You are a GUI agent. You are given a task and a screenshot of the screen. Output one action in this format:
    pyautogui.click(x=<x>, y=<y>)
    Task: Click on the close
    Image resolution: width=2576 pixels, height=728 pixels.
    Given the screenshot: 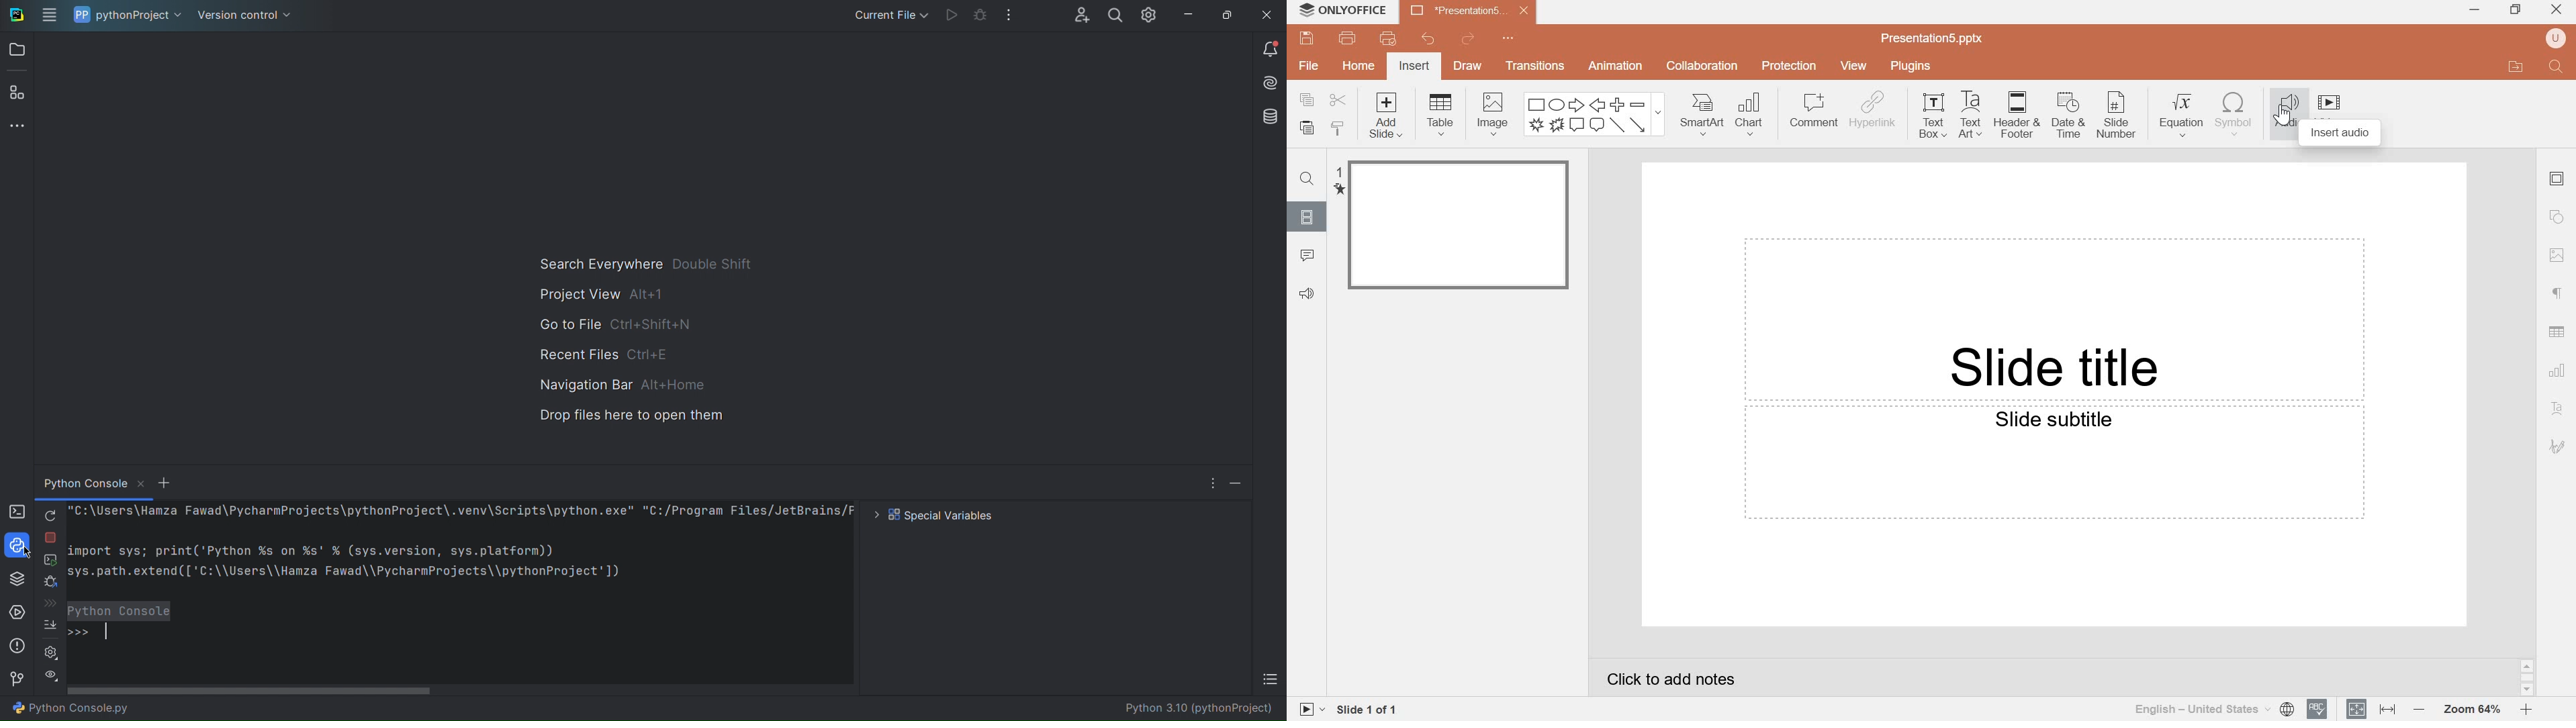 What is the action you would take?
    pyautogui.click(x=2557, y=8)
    